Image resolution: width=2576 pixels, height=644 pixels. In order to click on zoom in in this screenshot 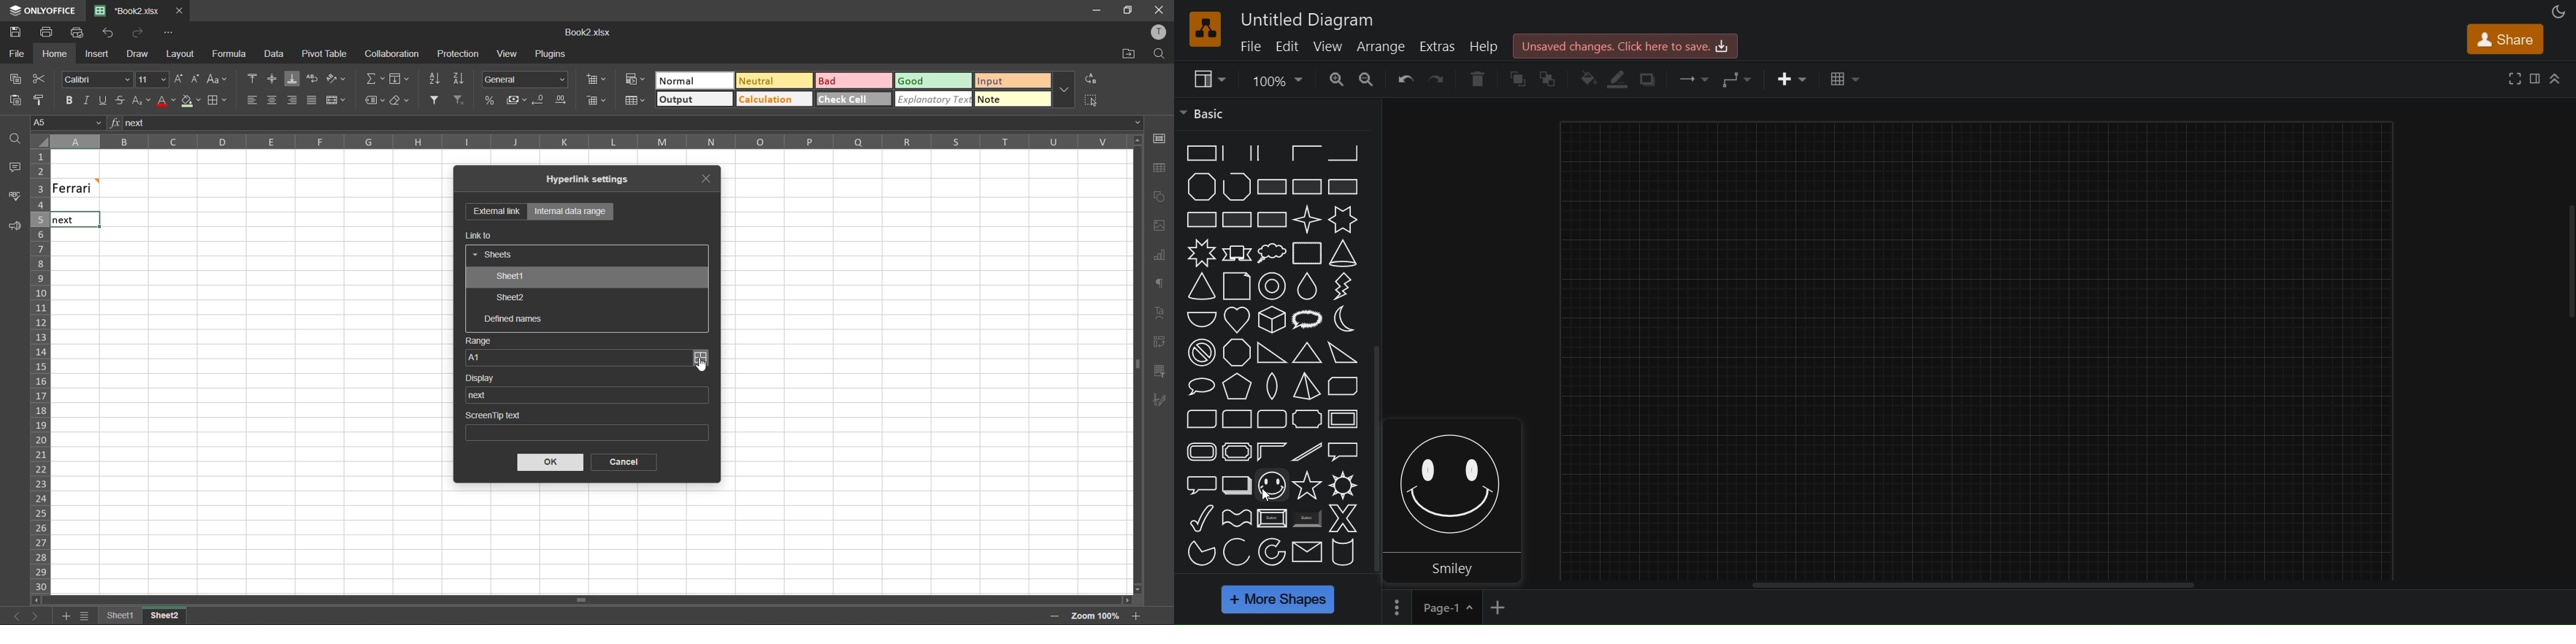, I will do `click(1367, 77)`.